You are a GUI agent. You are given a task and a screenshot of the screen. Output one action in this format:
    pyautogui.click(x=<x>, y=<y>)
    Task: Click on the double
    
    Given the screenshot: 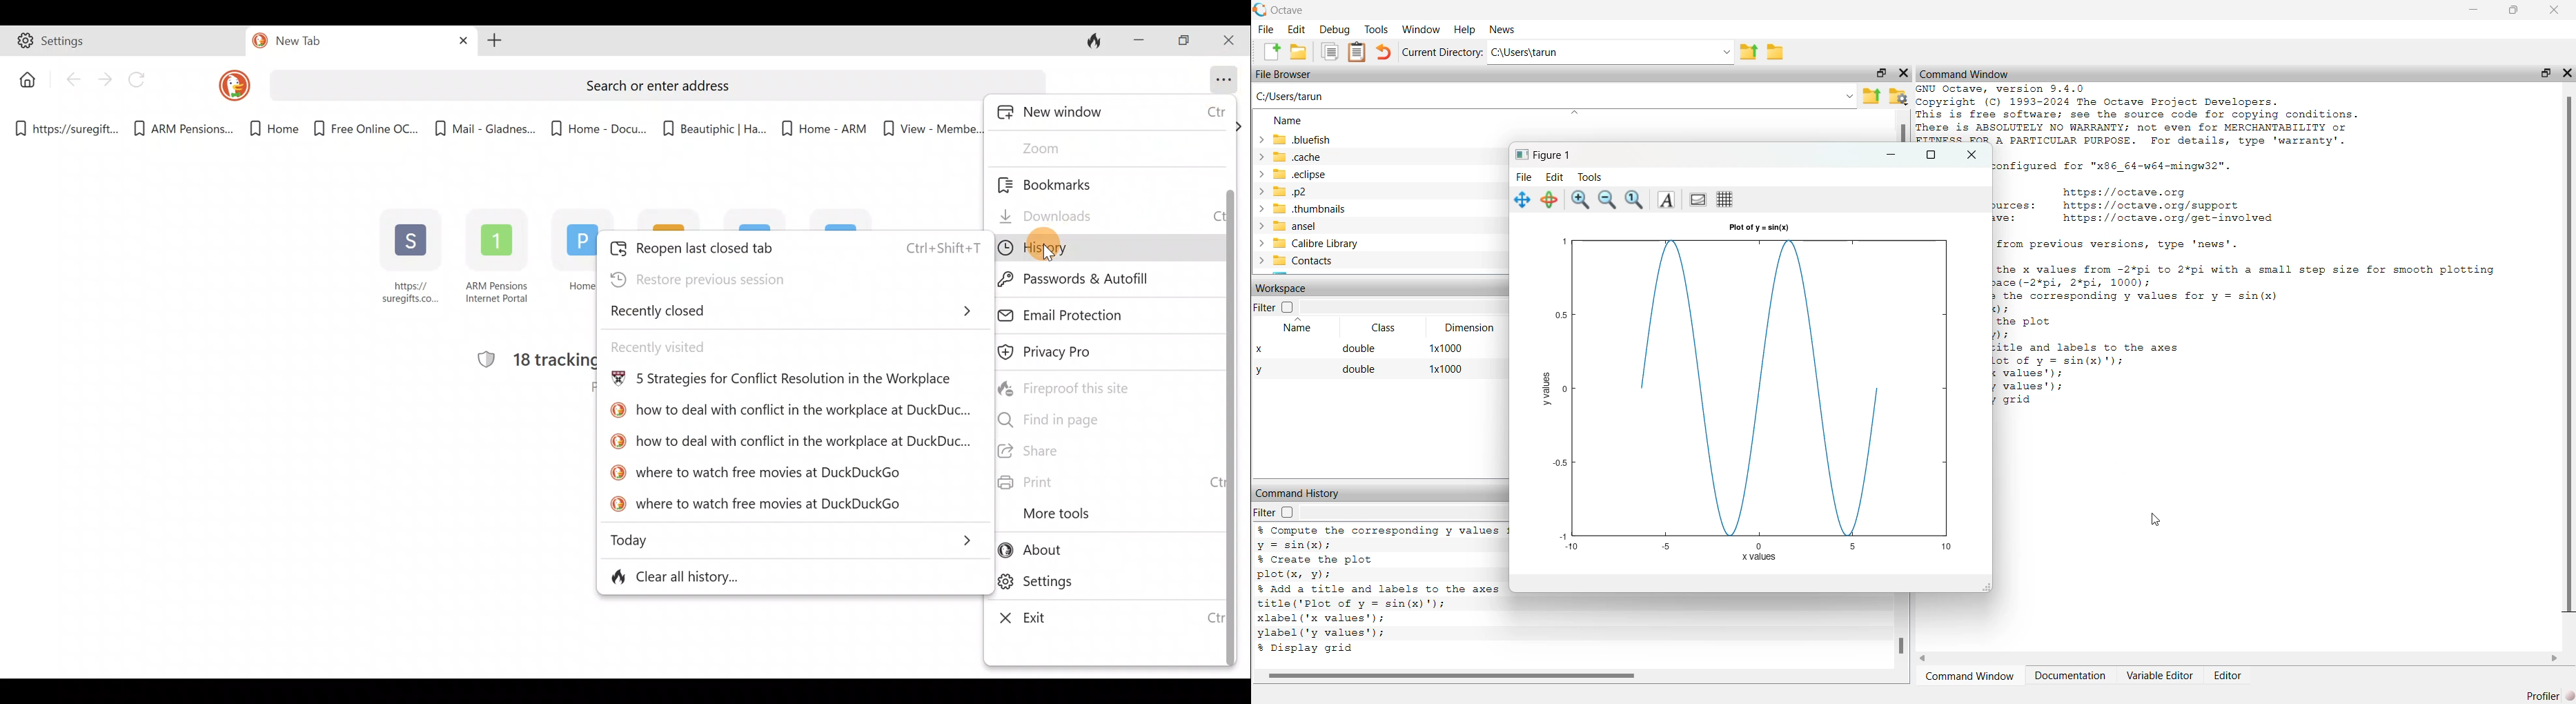 What is the action you would take?
    pyautogui.click(x=1358, y=369)
    